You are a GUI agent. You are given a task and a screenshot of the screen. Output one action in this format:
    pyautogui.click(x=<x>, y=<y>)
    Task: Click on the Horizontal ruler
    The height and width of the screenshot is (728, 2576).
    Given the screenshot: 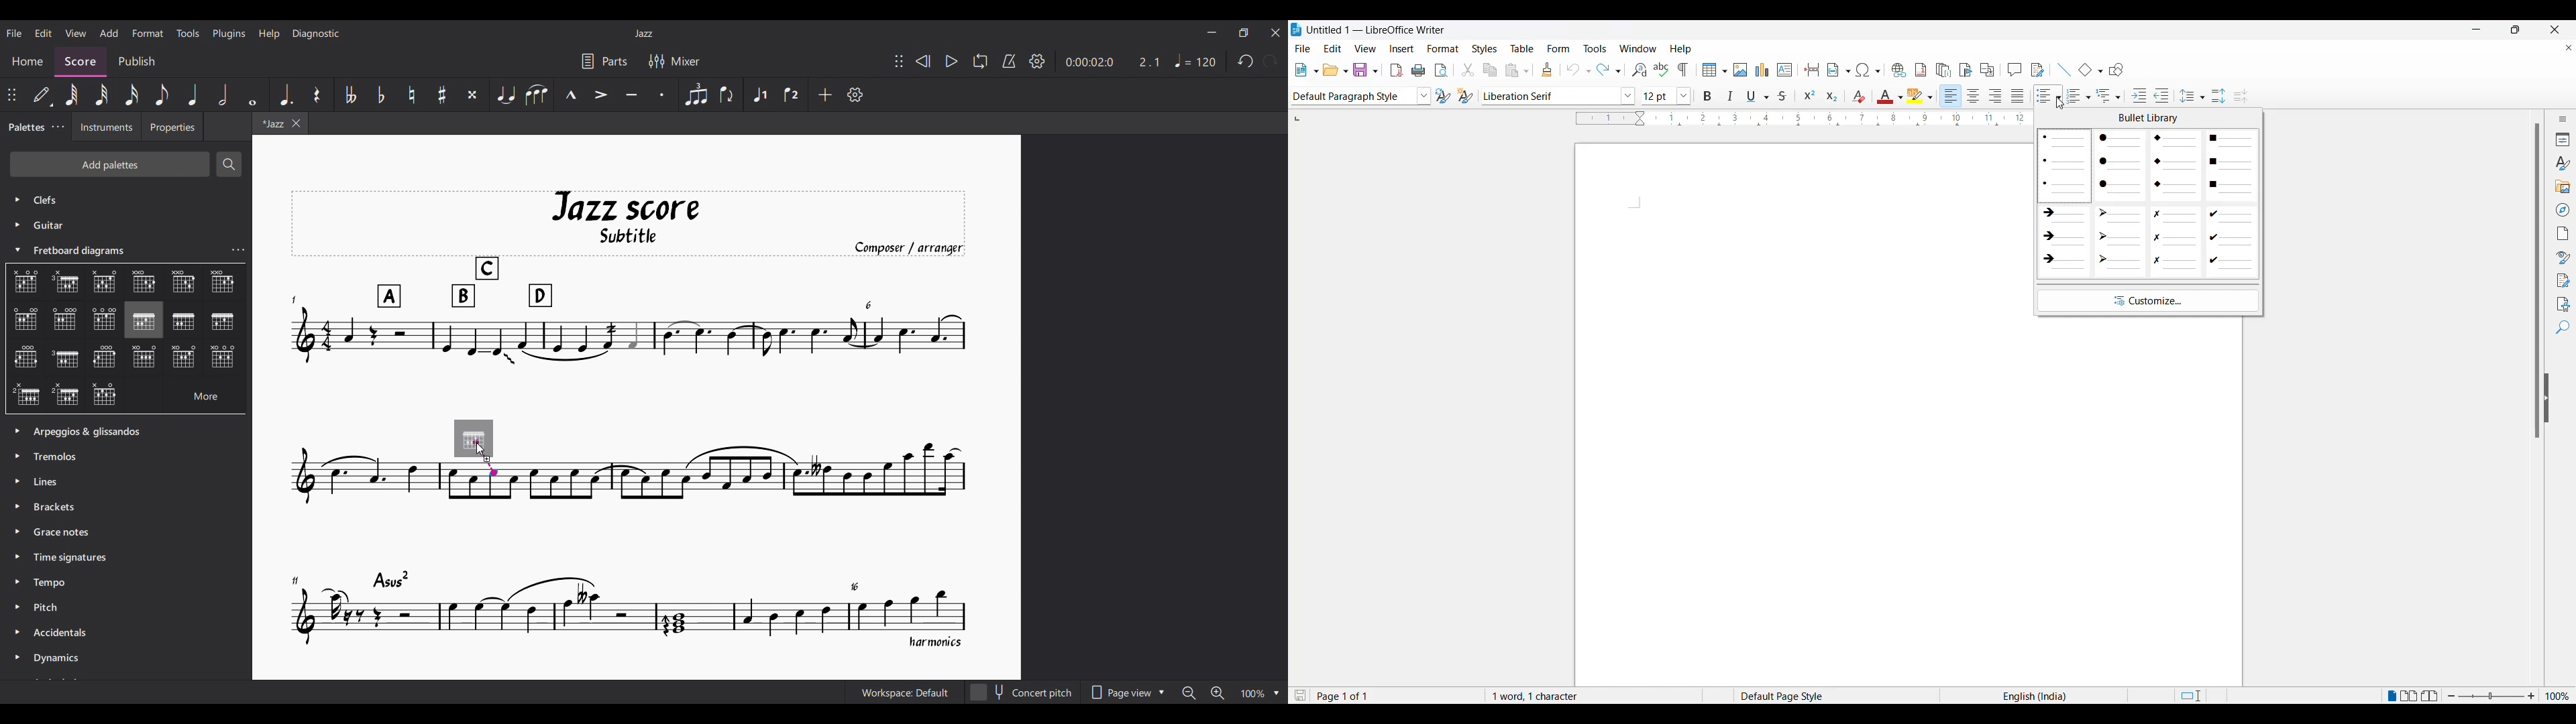 What is the action you would take?
    pyautogui.click(x=1818, y=117)
    